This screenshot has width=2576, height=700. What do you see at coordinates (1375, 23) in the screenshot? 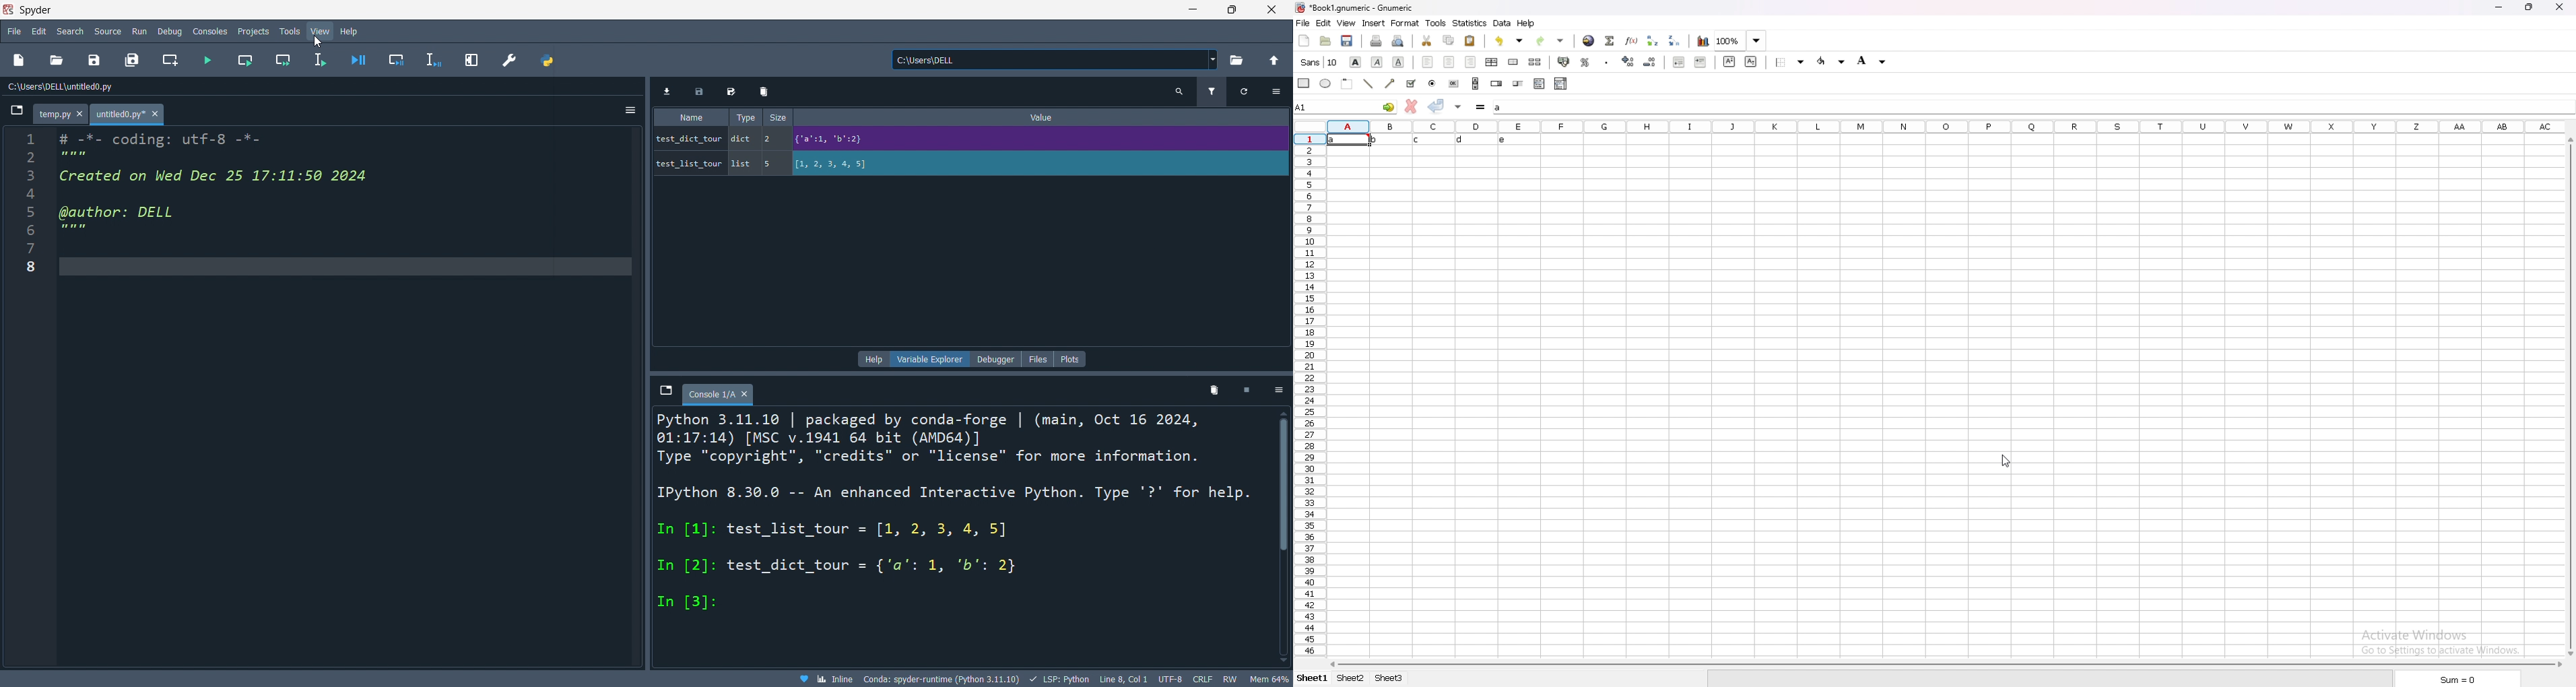
I see `insert` at bounding box center [1375, 23].